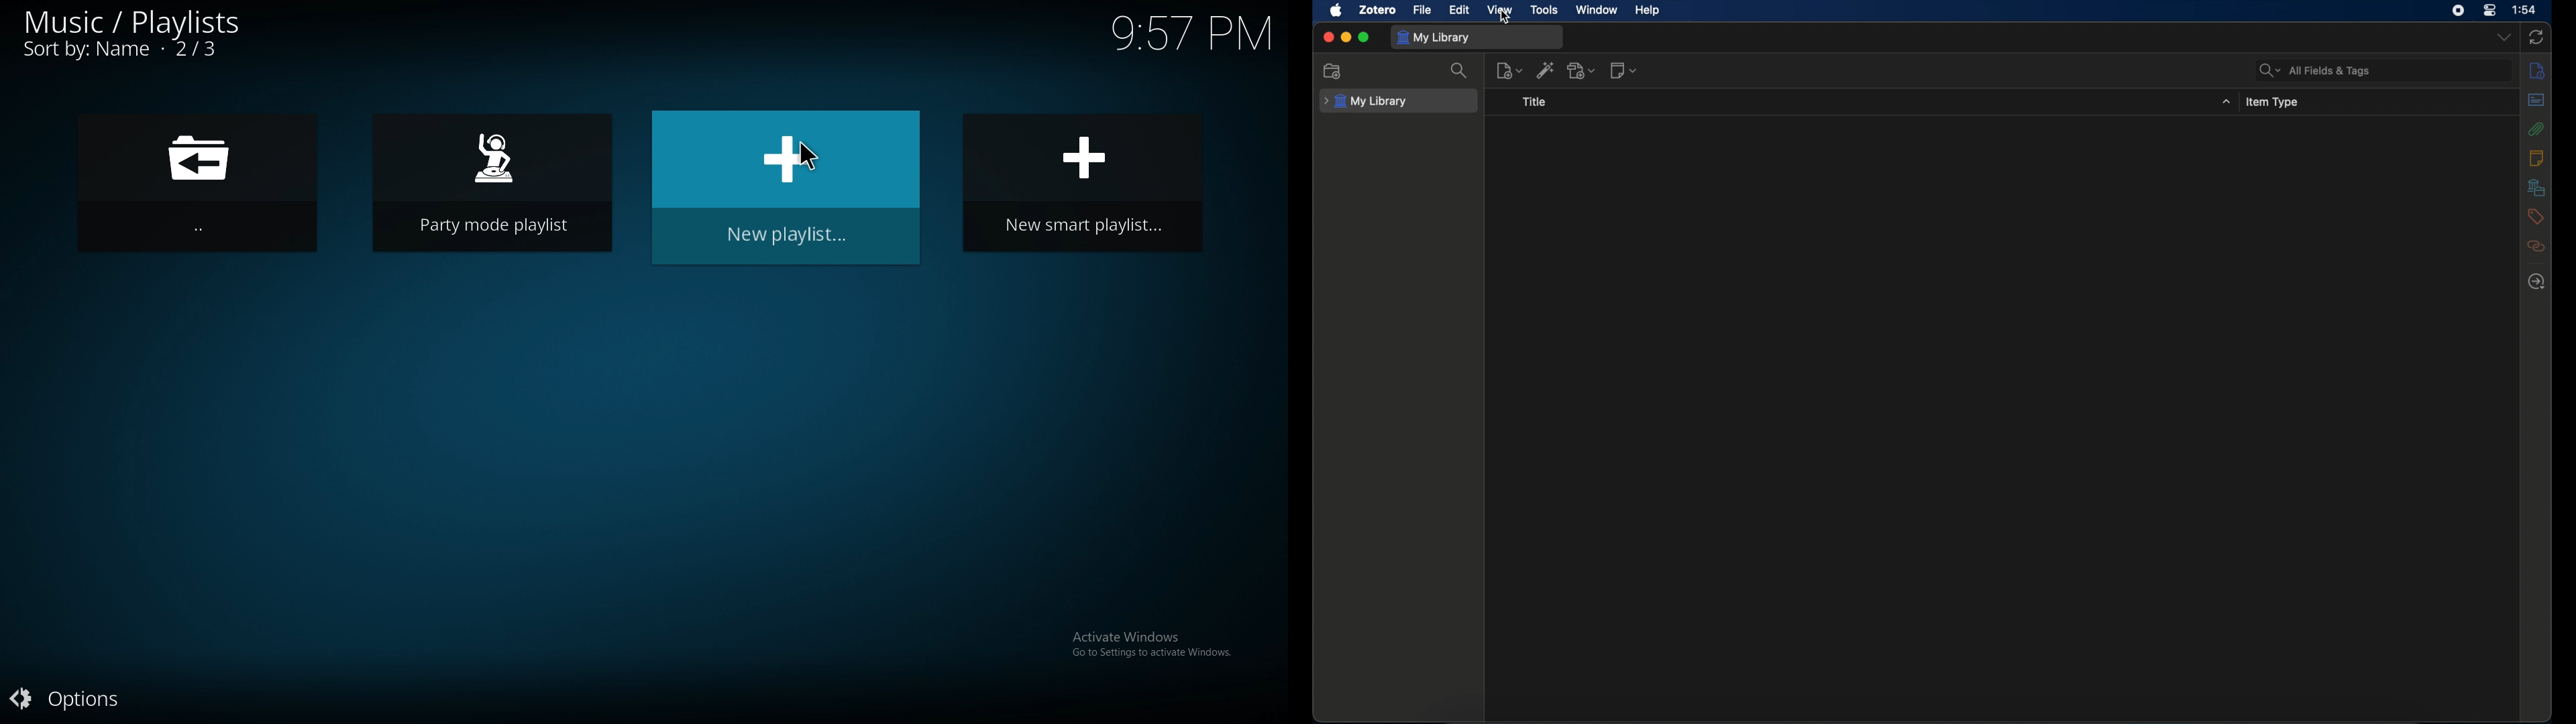 This screenshot has height=728, width=2576. Describe the element at coordinates (1598, 9) in the screenshot. I see `window` at that location.